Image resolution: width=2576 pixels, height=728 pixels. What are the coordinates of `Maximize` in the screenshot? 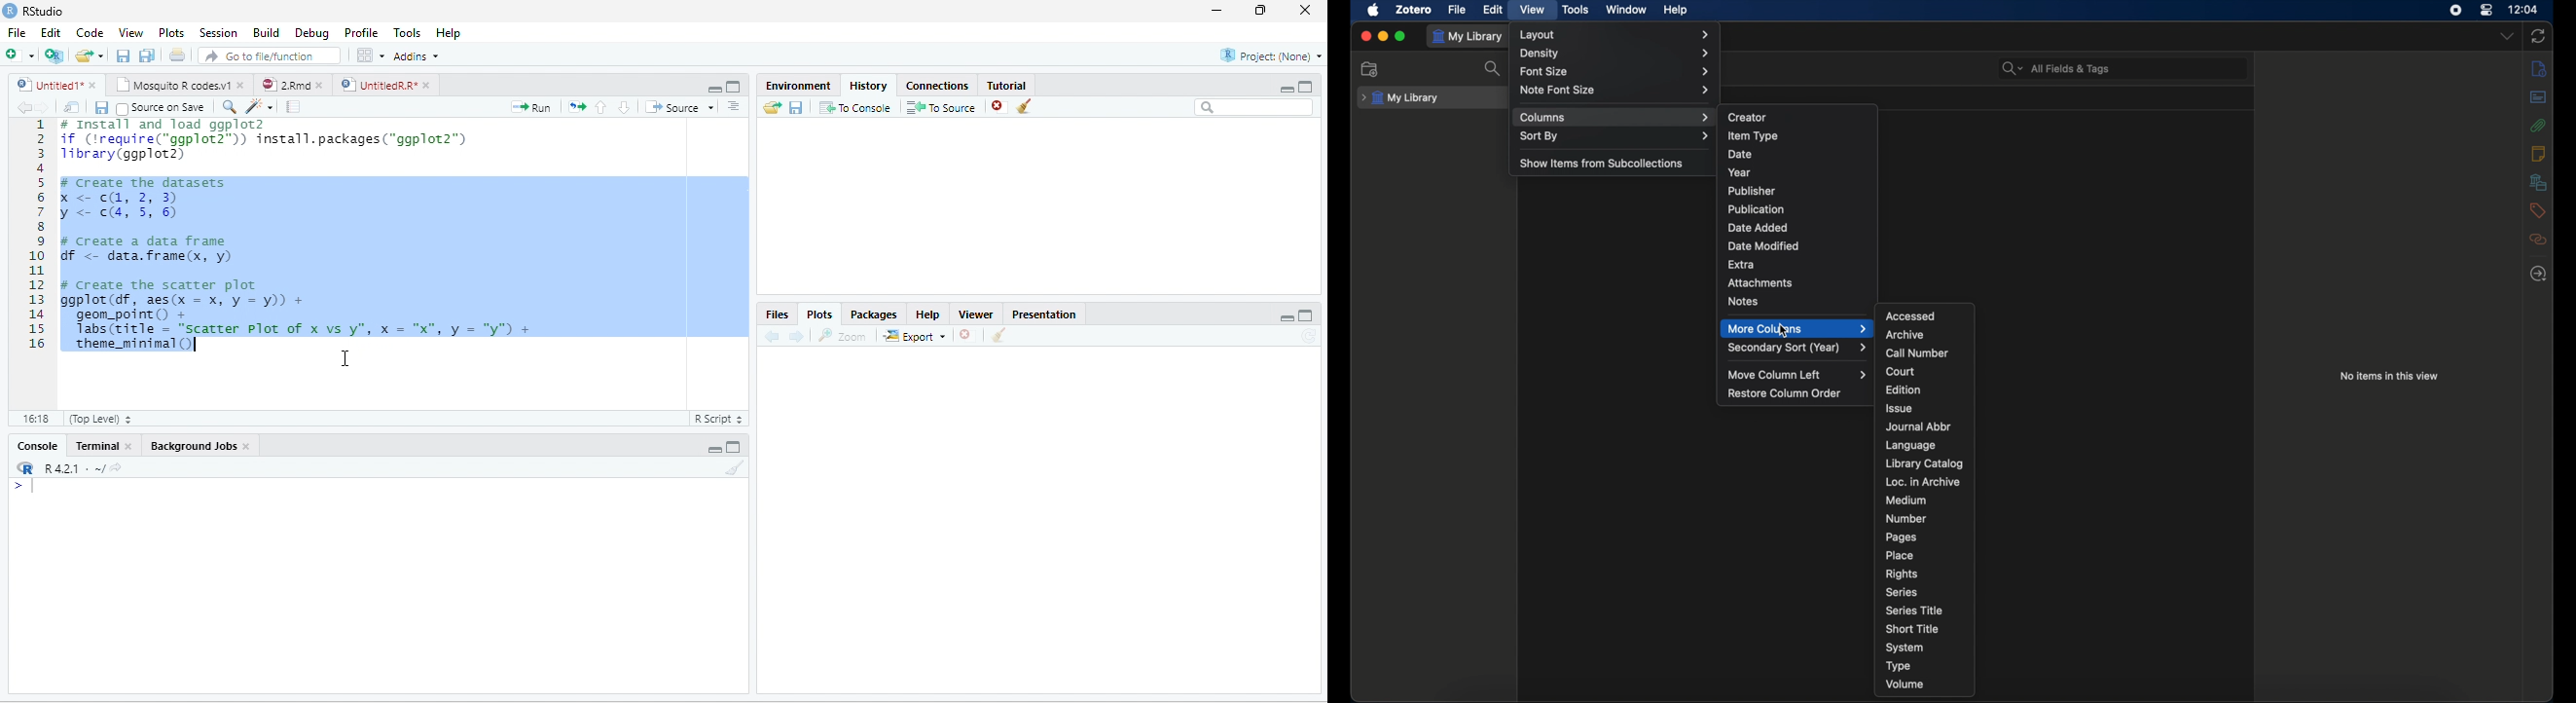 It's located at (1306, 87).